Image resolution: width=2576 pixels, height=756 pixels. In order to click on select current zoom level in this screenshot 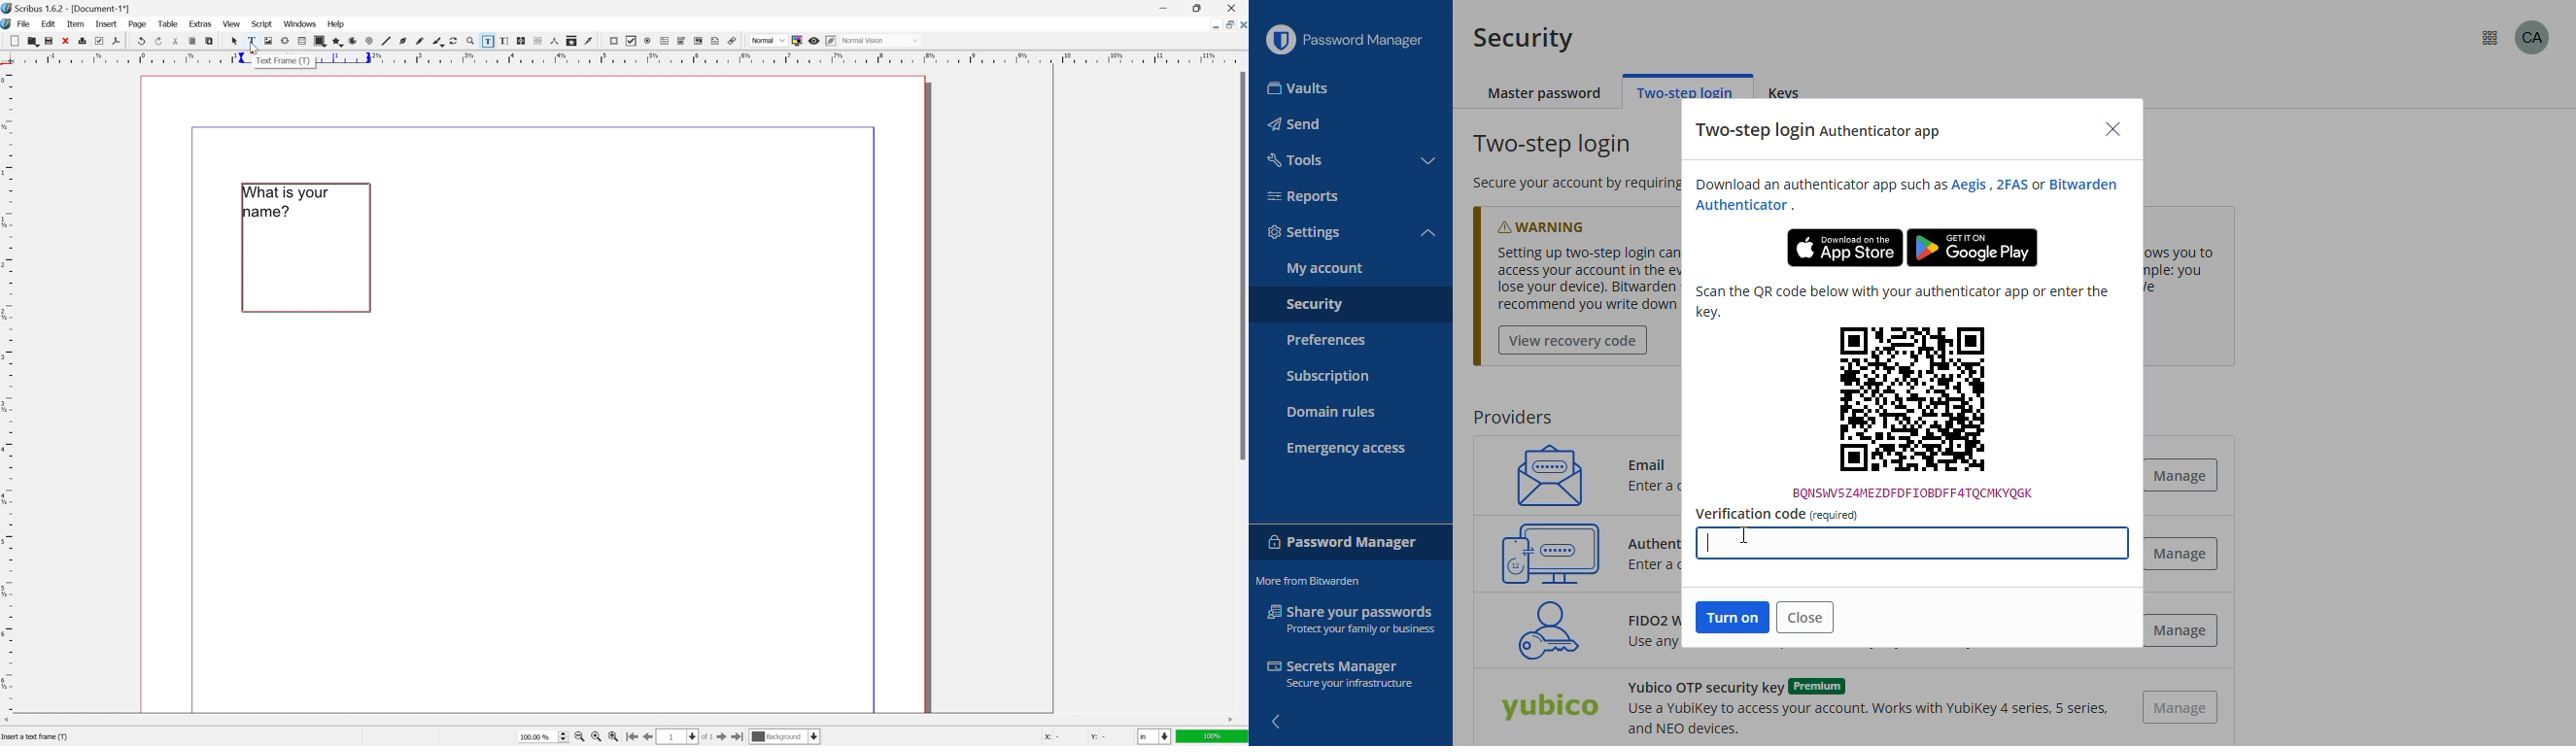, I will do `click(545, 739)`.